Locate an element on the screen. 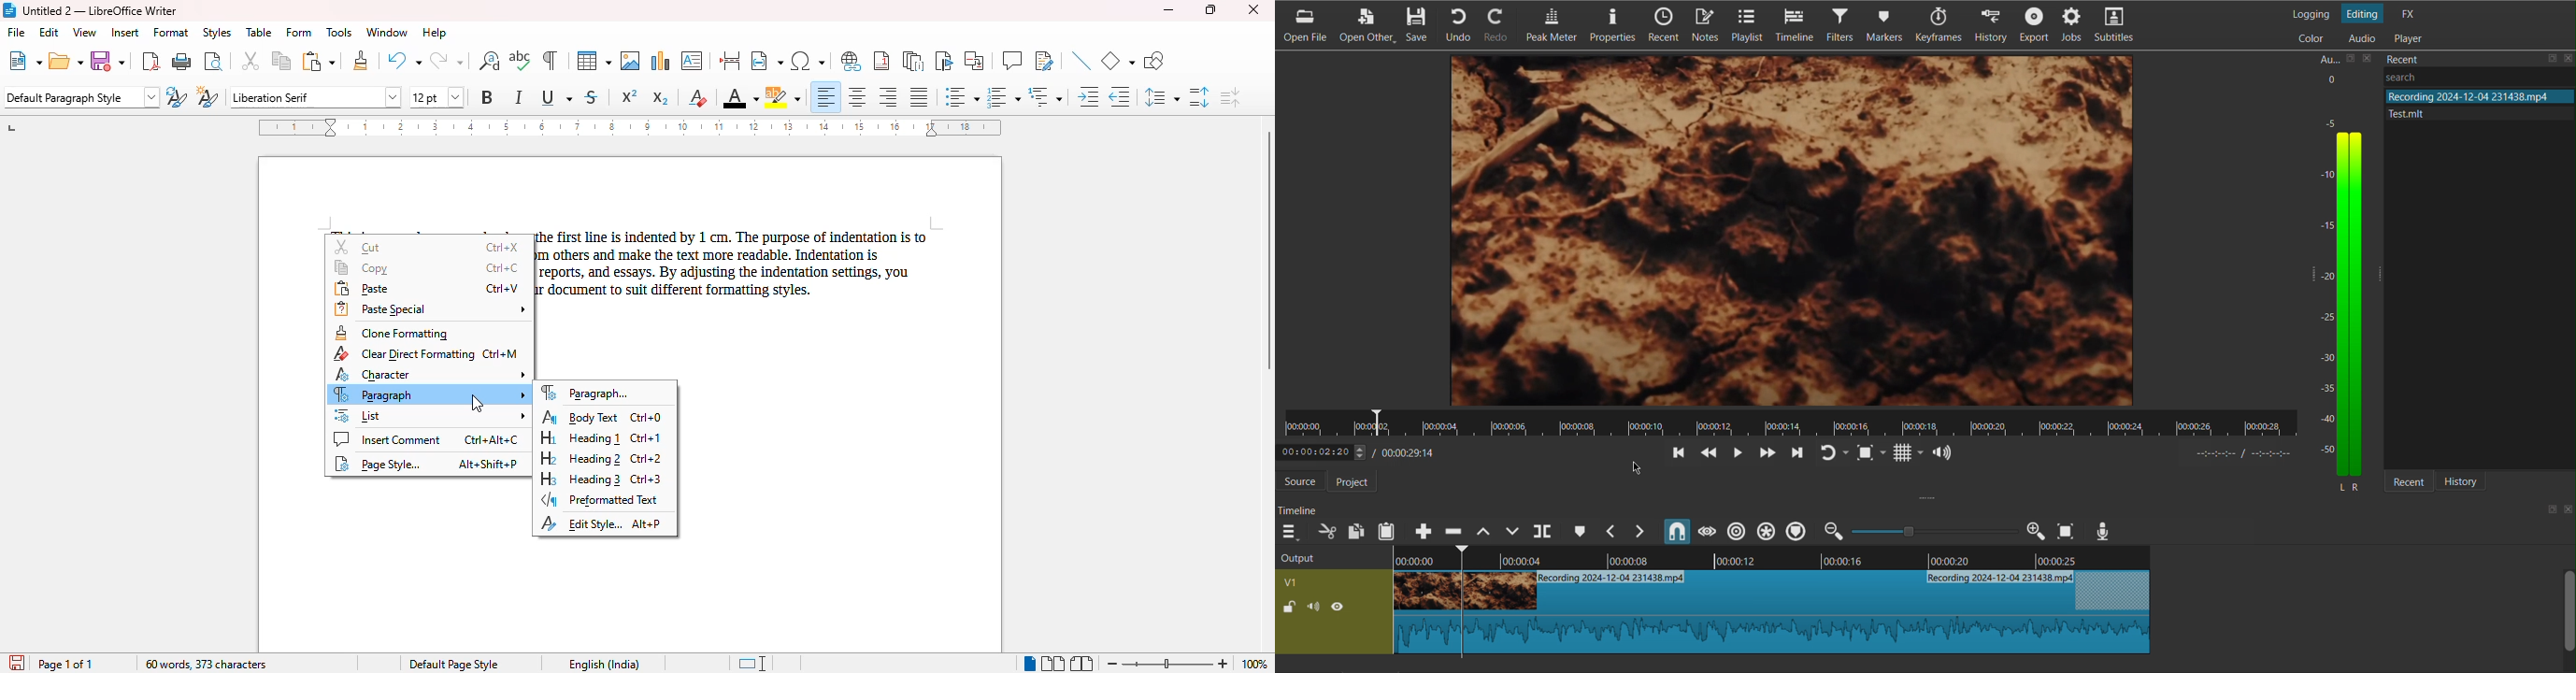 This screenshot has width=2576, height=700. font size is located at coordinates (436, 97).